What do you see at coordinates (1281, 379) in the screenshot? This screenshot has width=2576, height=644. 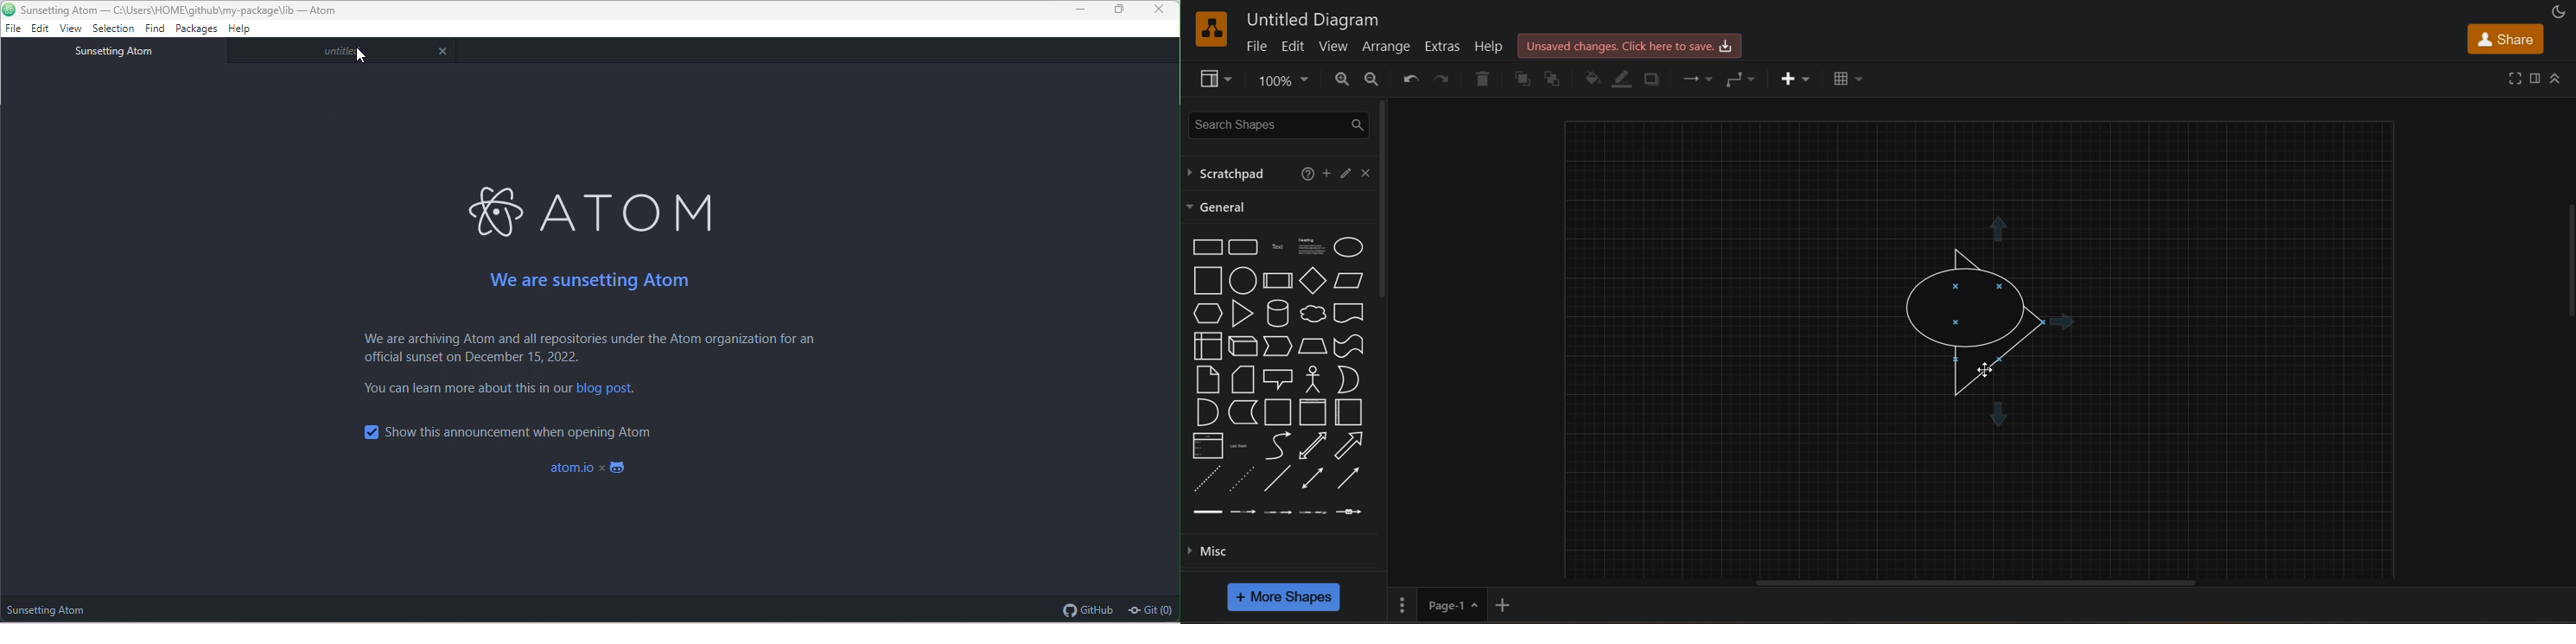 I see `callout` at bounding box center [1281, 379].